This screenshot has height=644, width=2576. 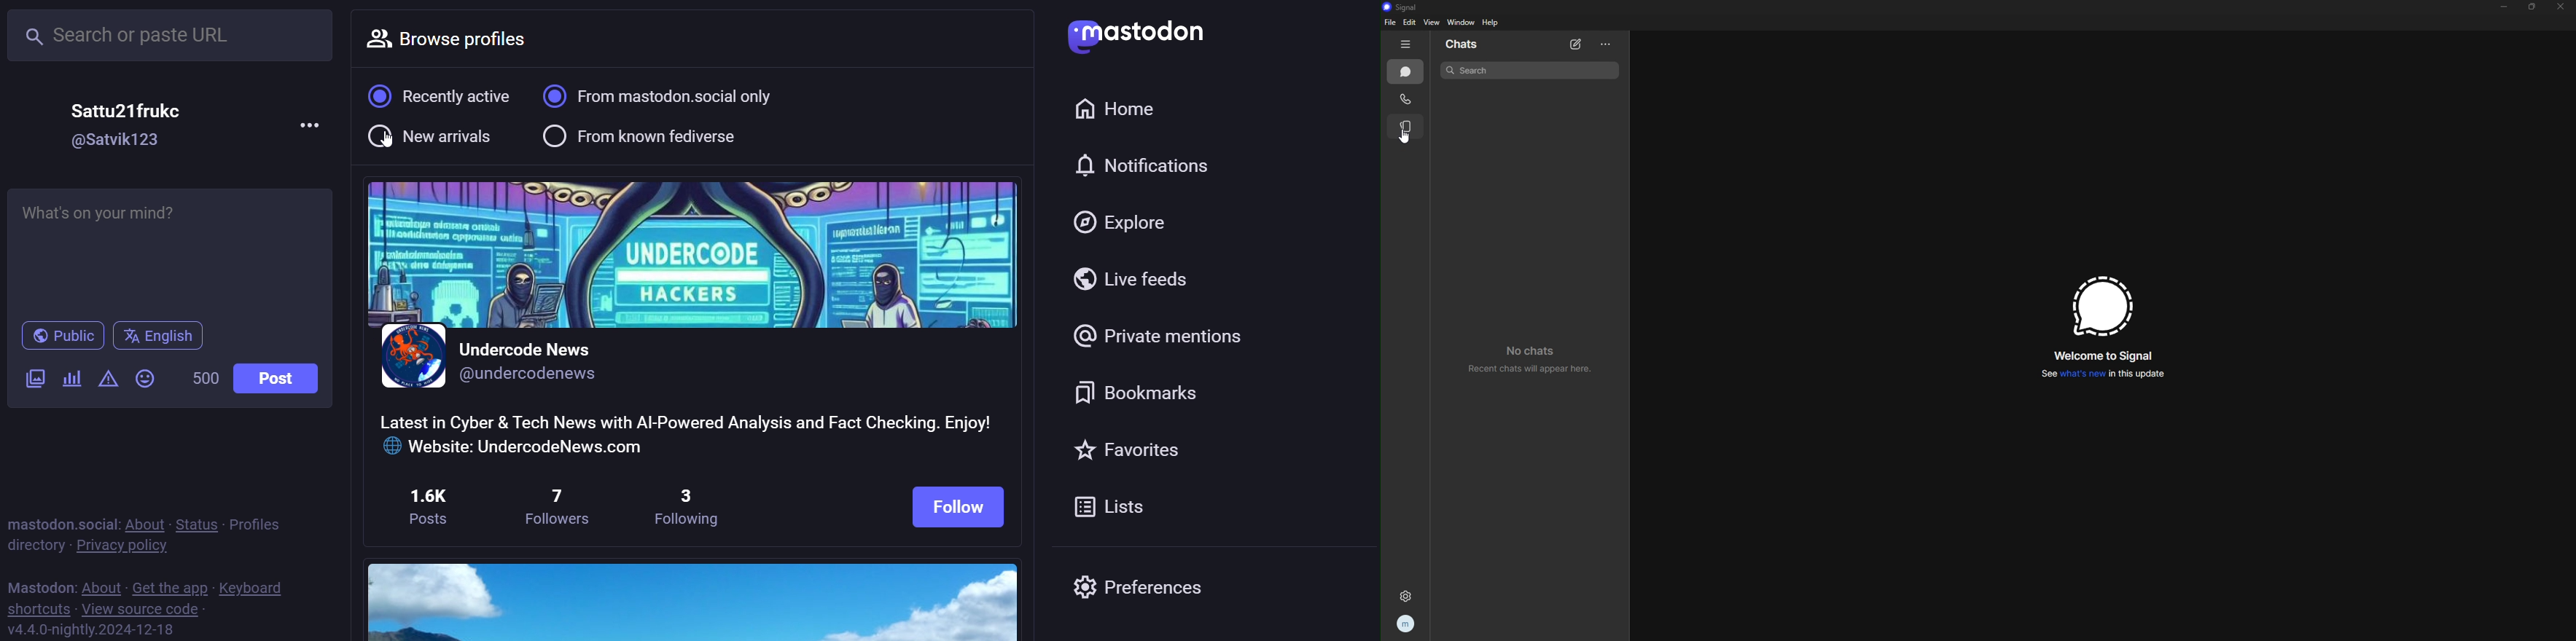 What do you see at coordinates (171, 34) in the screenshot?
I see `search or paste URL` at bounding box center [171, 34].